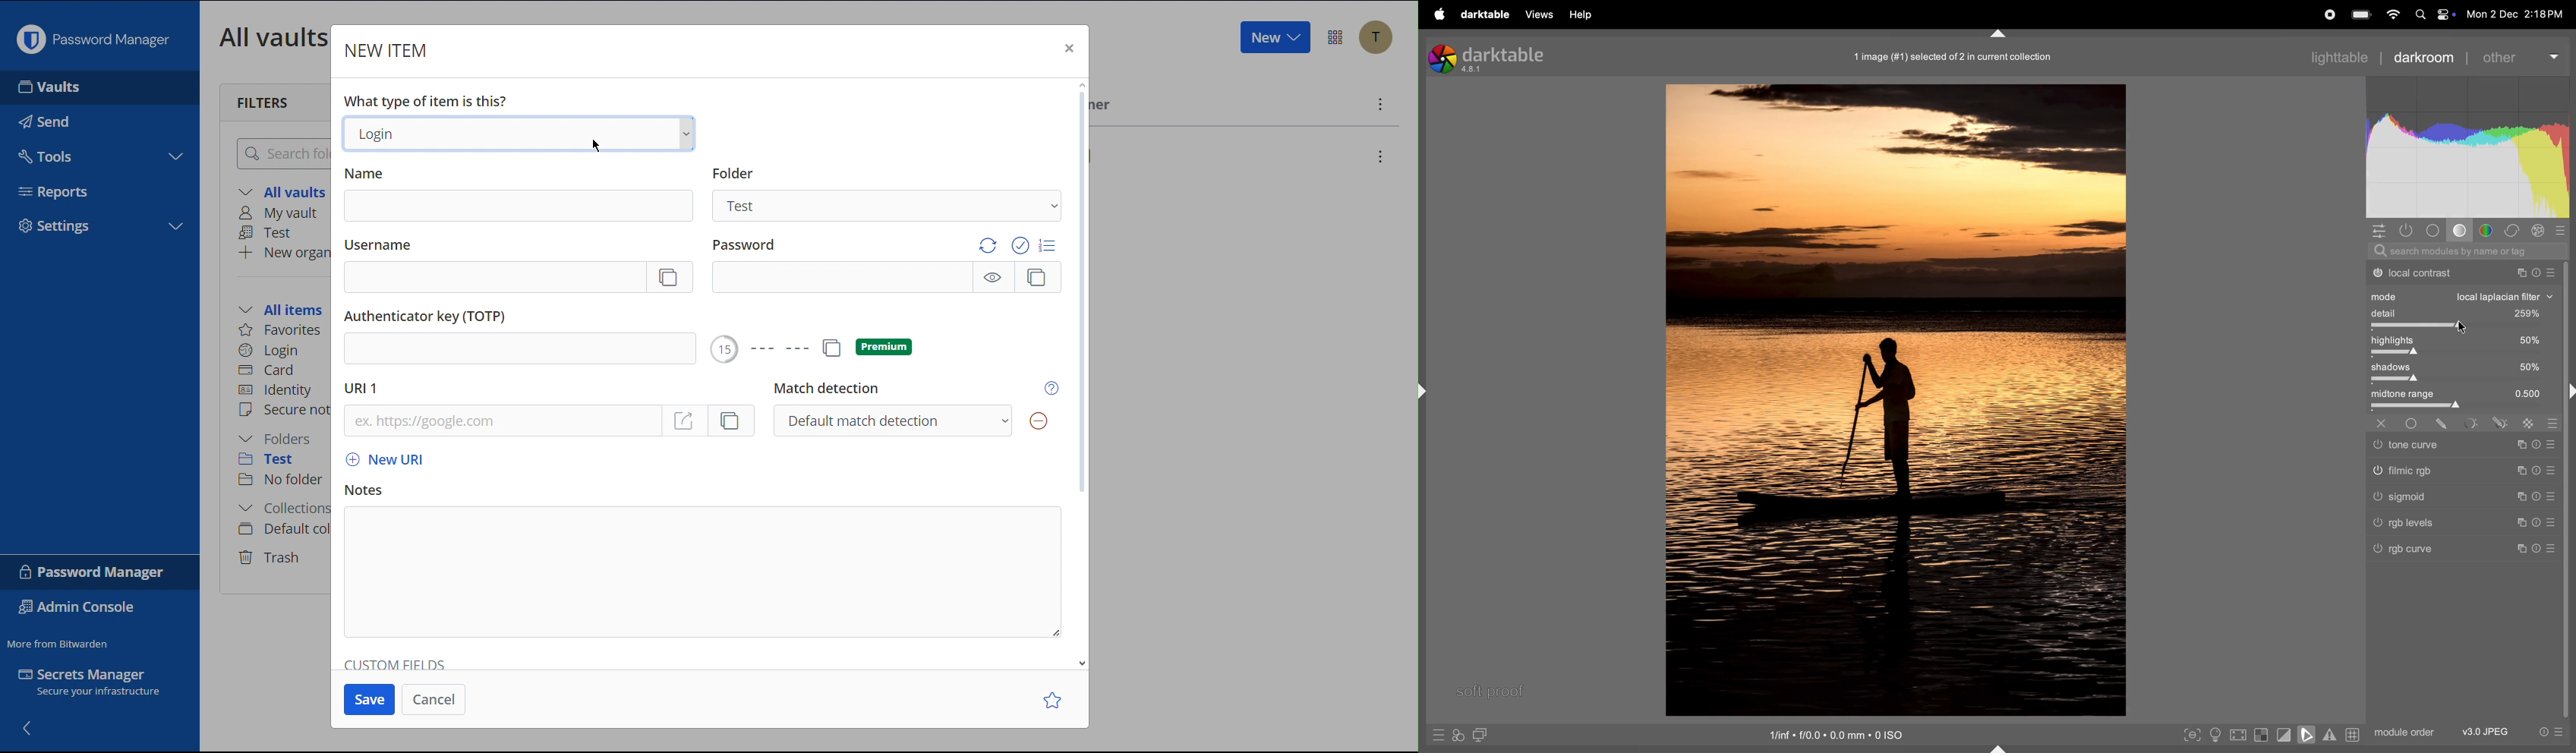  What do you see at coordinates (2461, 312) in the screenshot?
I see `detail` at bounding box center [2461, 312].